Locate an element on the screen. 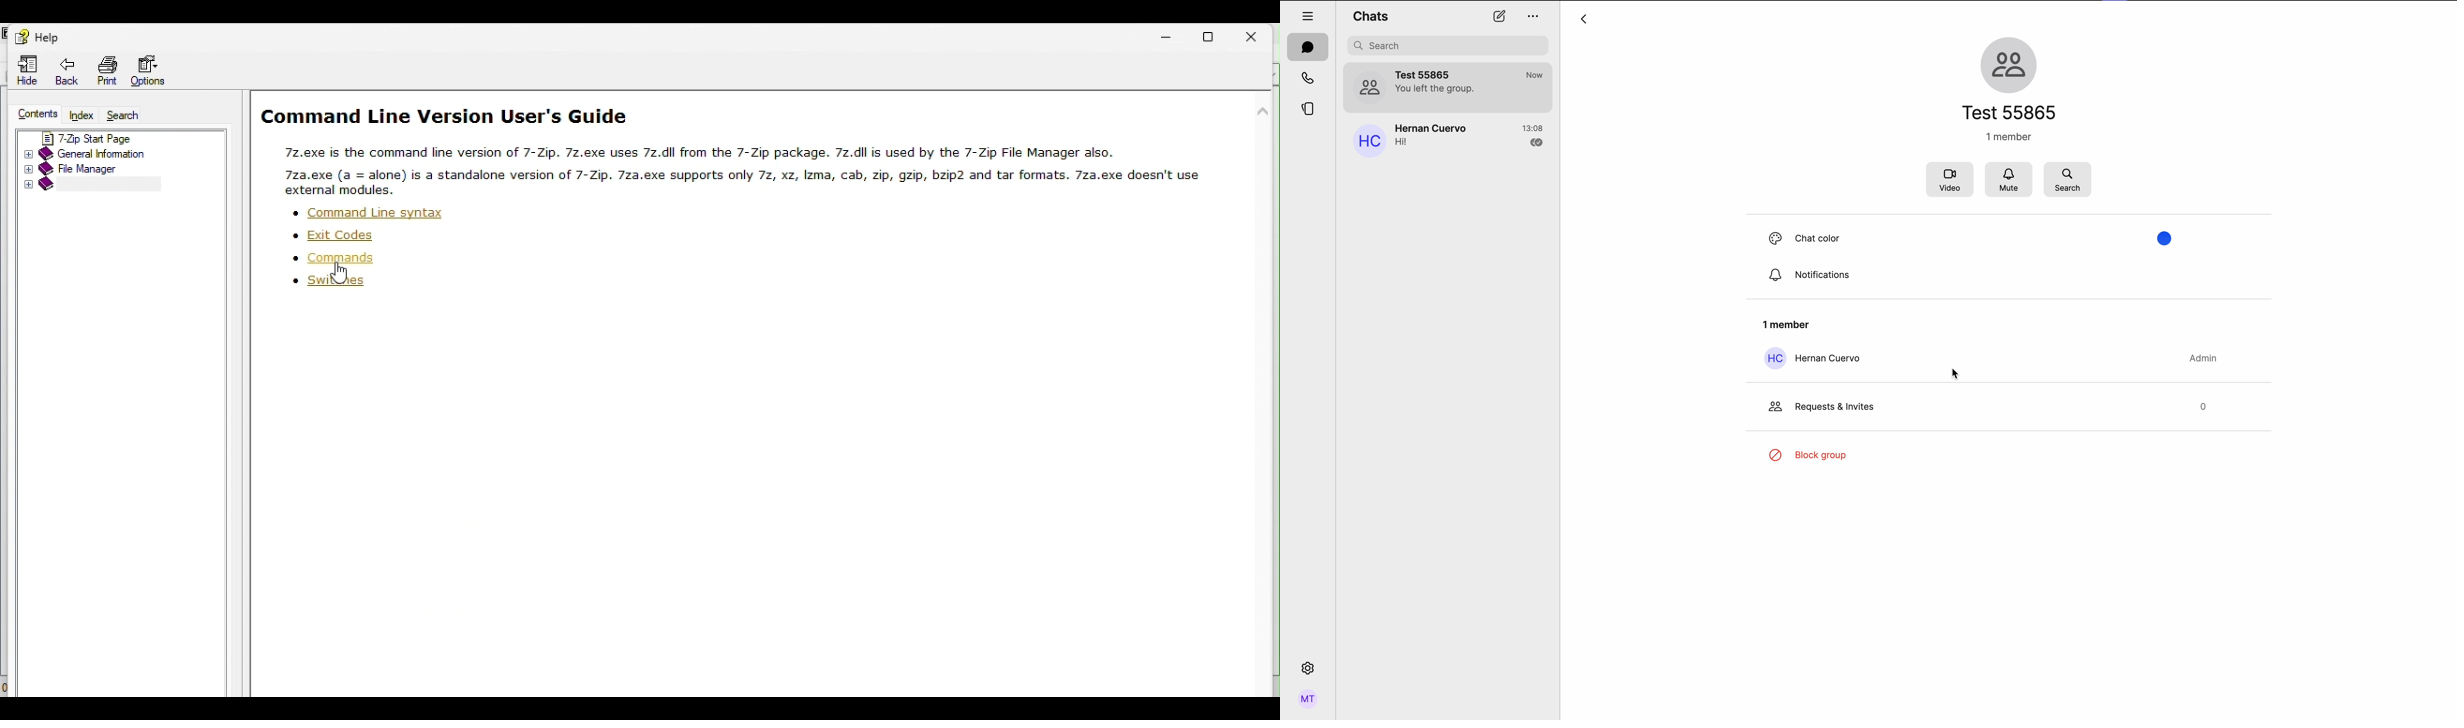 The width and height of the screenshot is (2464, 728). ICON is located at coordinates (1771, 404).